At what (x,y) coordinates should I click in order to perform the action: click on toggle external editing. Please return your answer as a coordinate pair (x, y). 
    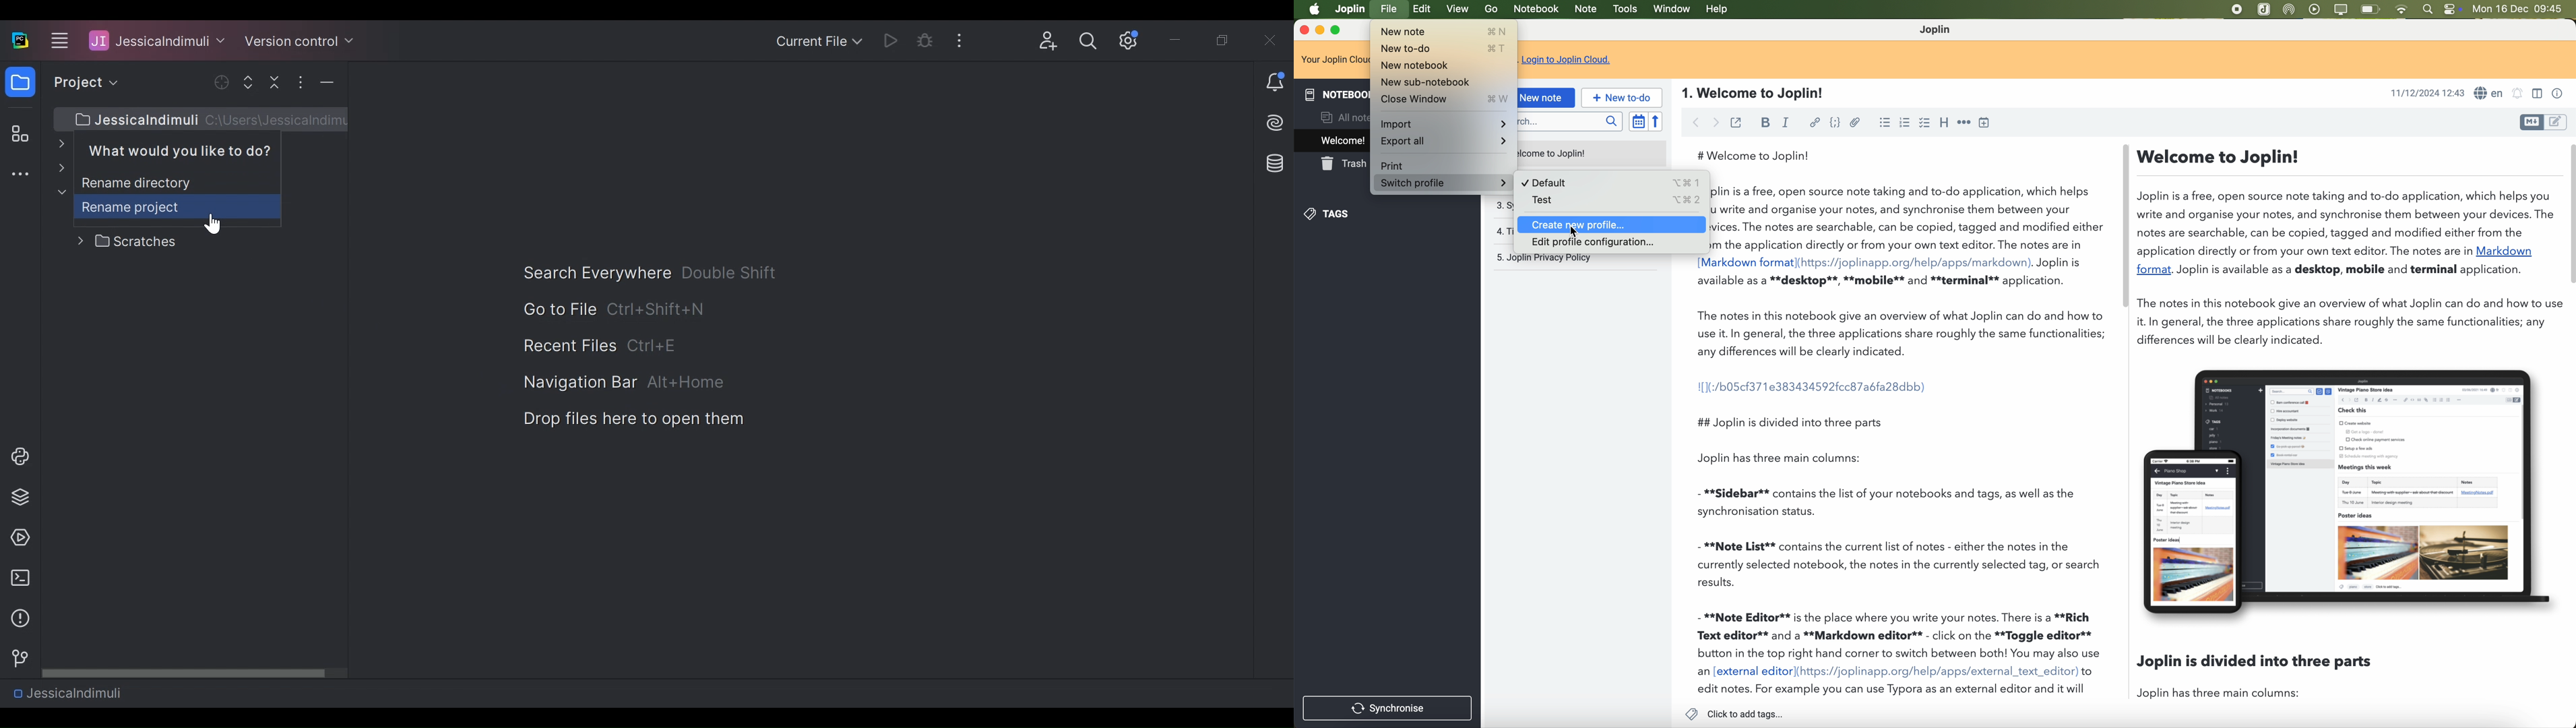
    Looking at the image, I should click on (1737, 123).